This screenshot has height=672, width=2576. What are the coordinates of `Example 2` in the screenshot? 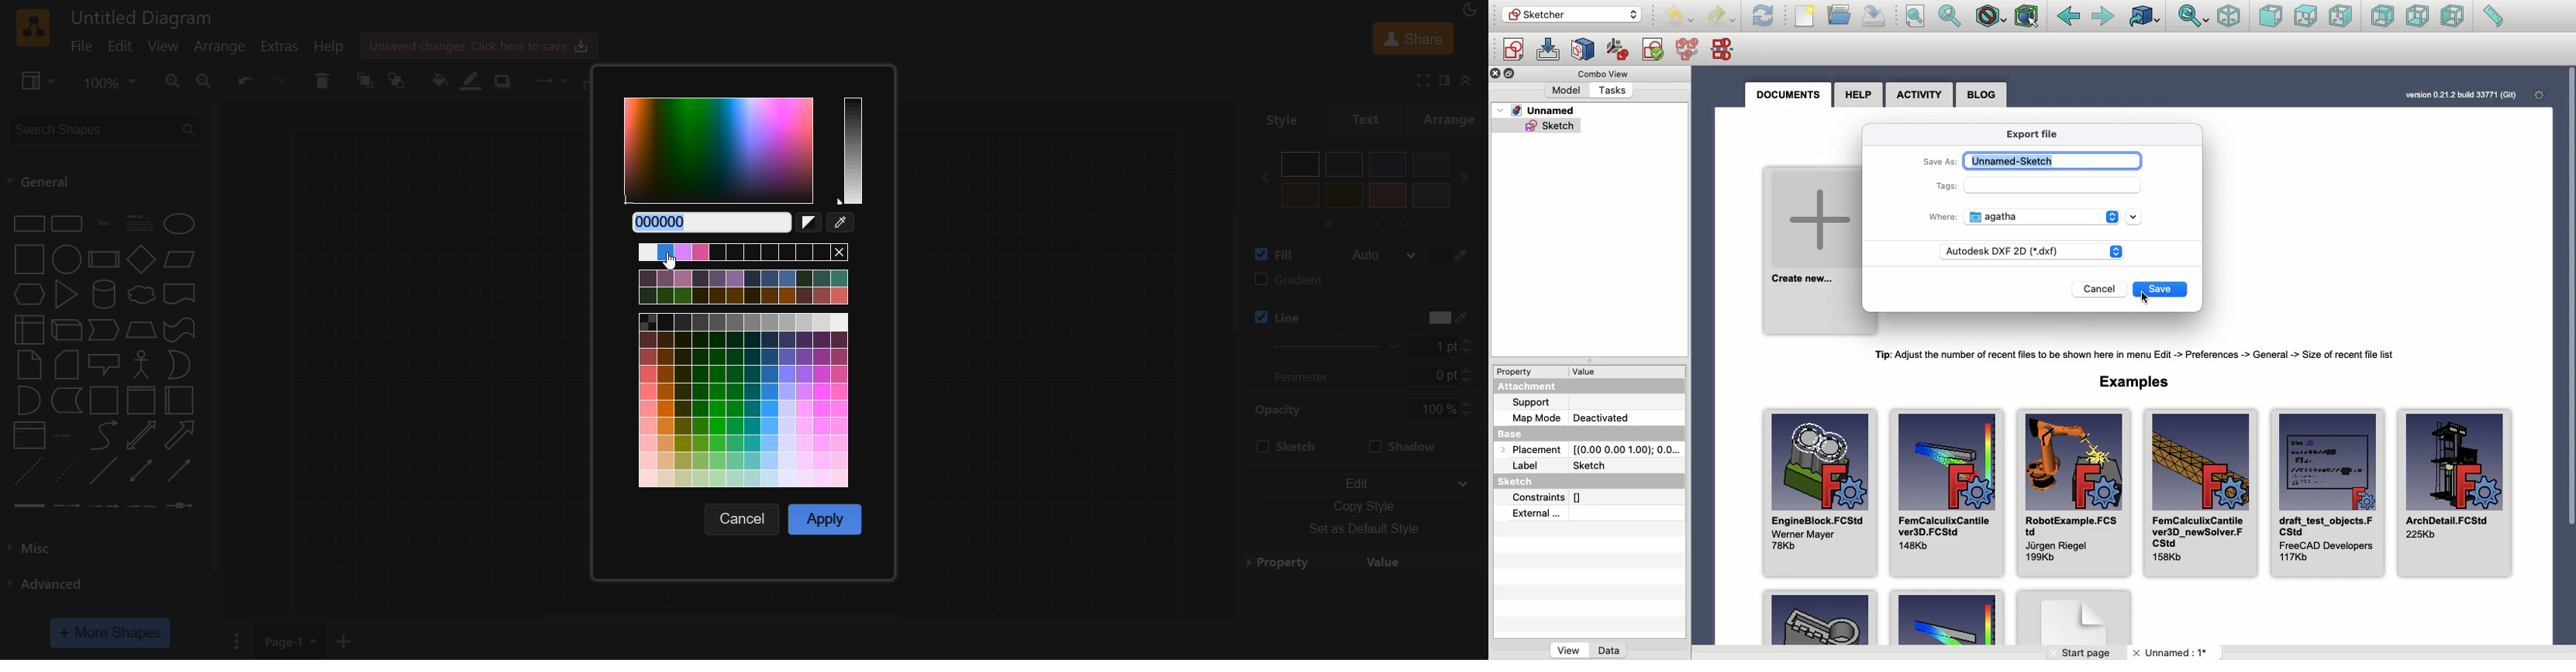 It's located at (1946, 619).